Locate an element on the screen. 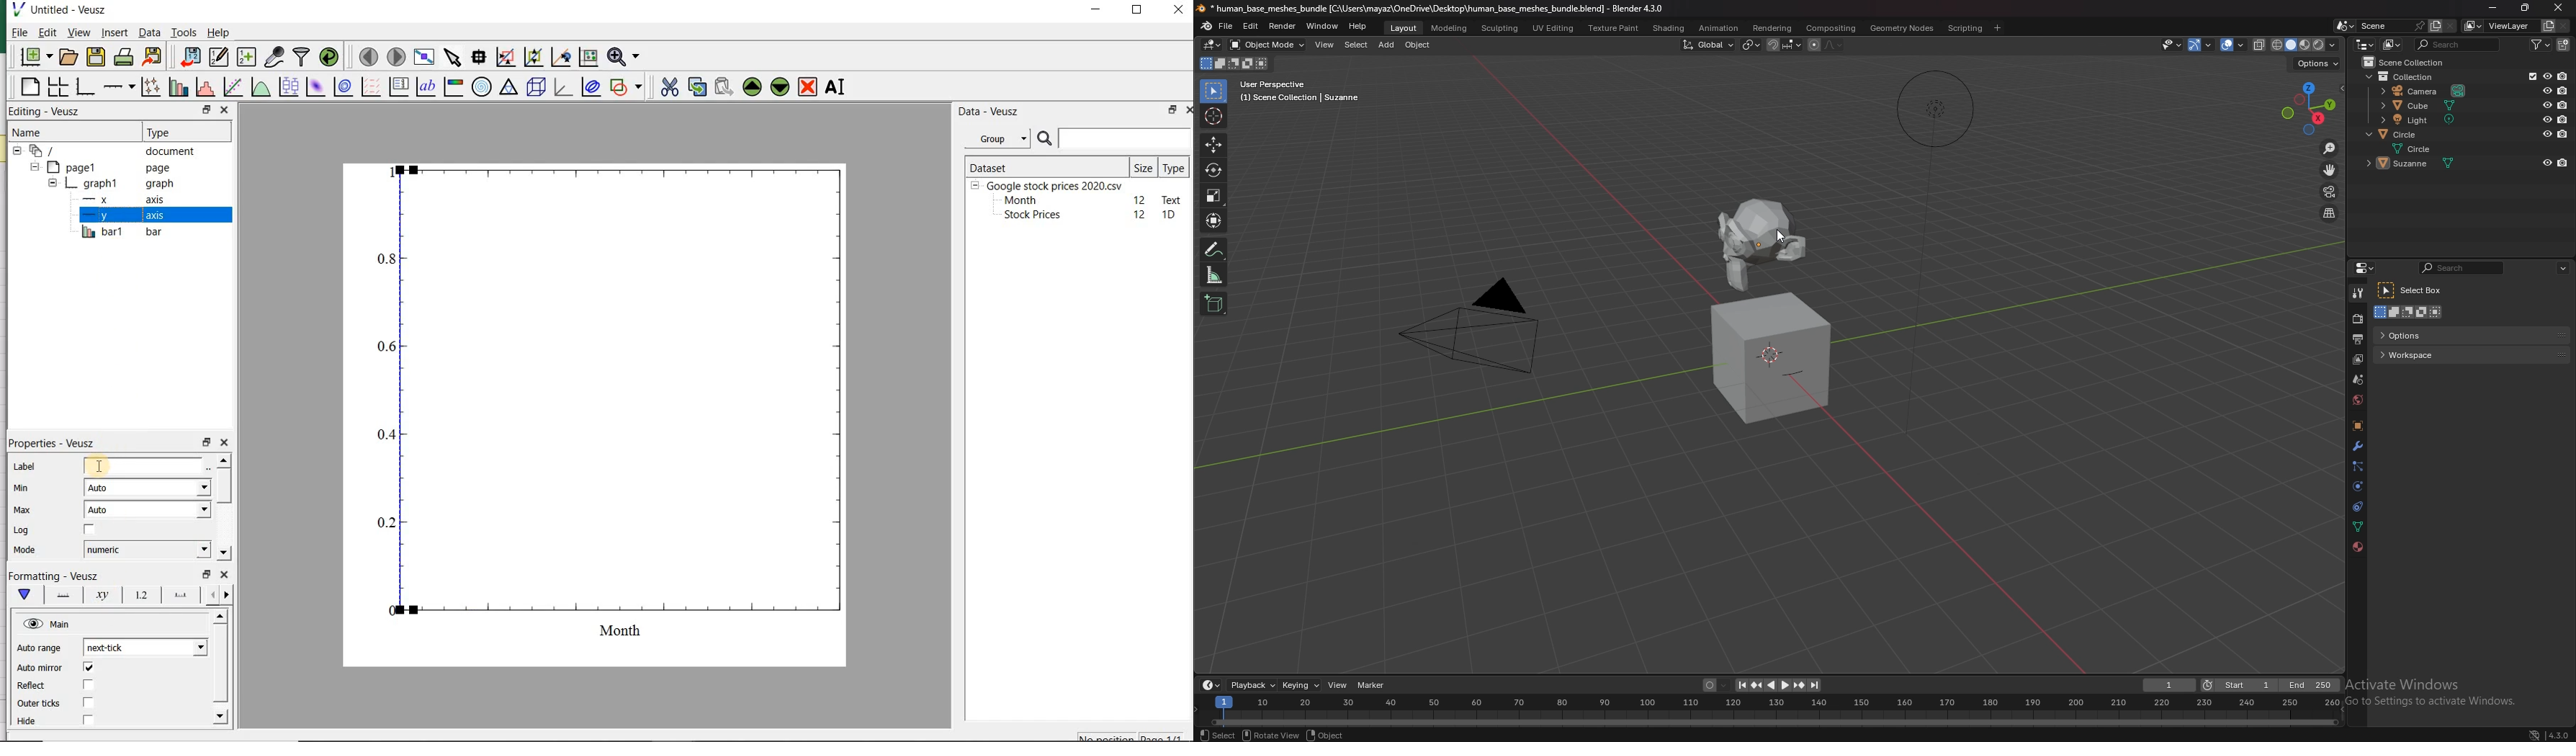  Min is located at coordinates (23, 489).